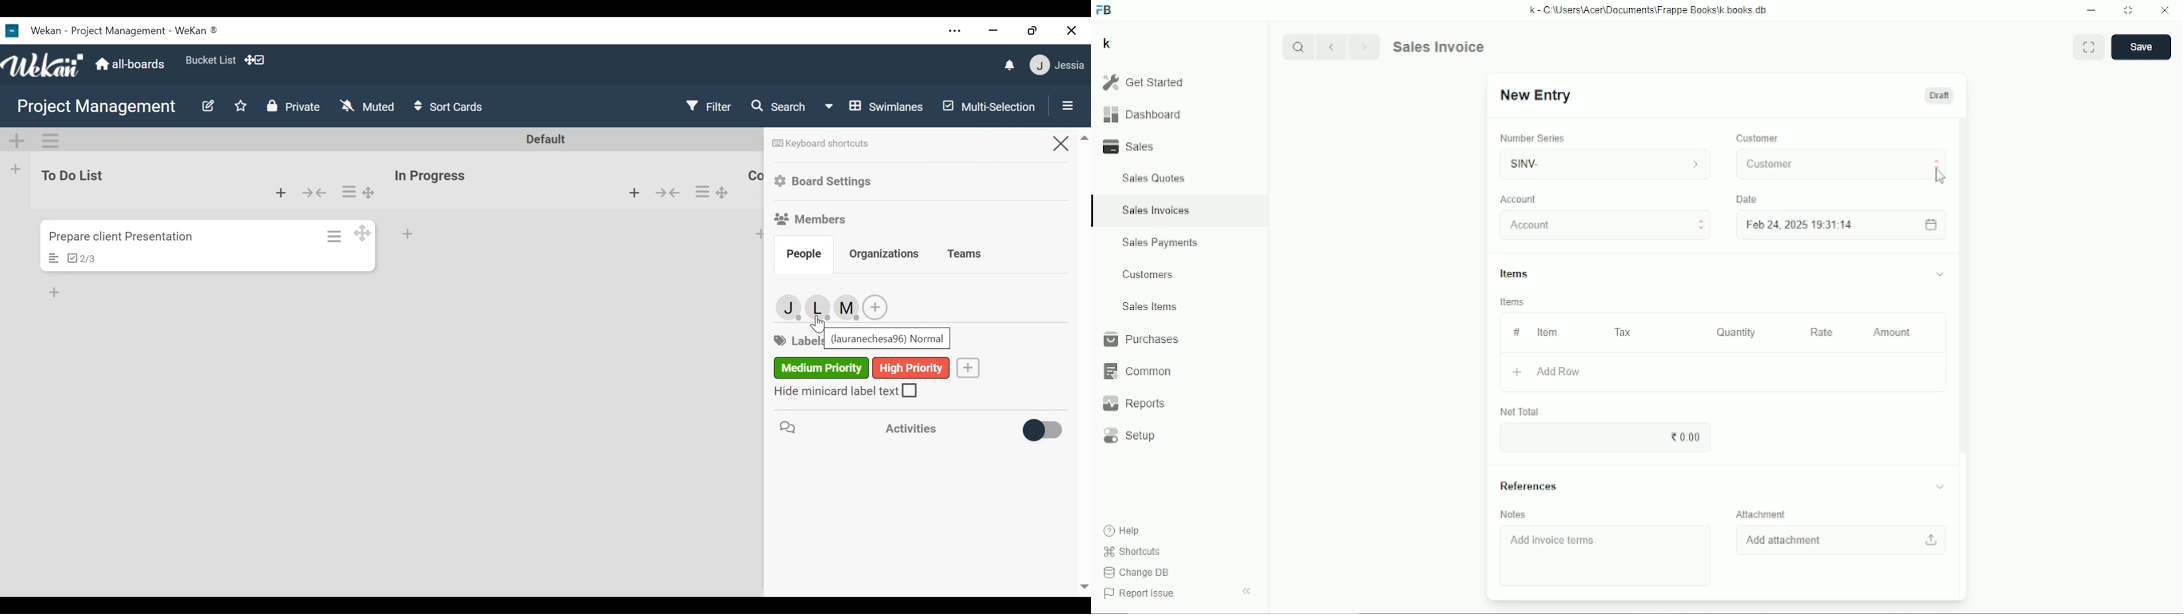  What do you see at coordinates (409, 235) in the screenshot?
I see `Add card to bottom of the list` at bounding box center [409, 235].